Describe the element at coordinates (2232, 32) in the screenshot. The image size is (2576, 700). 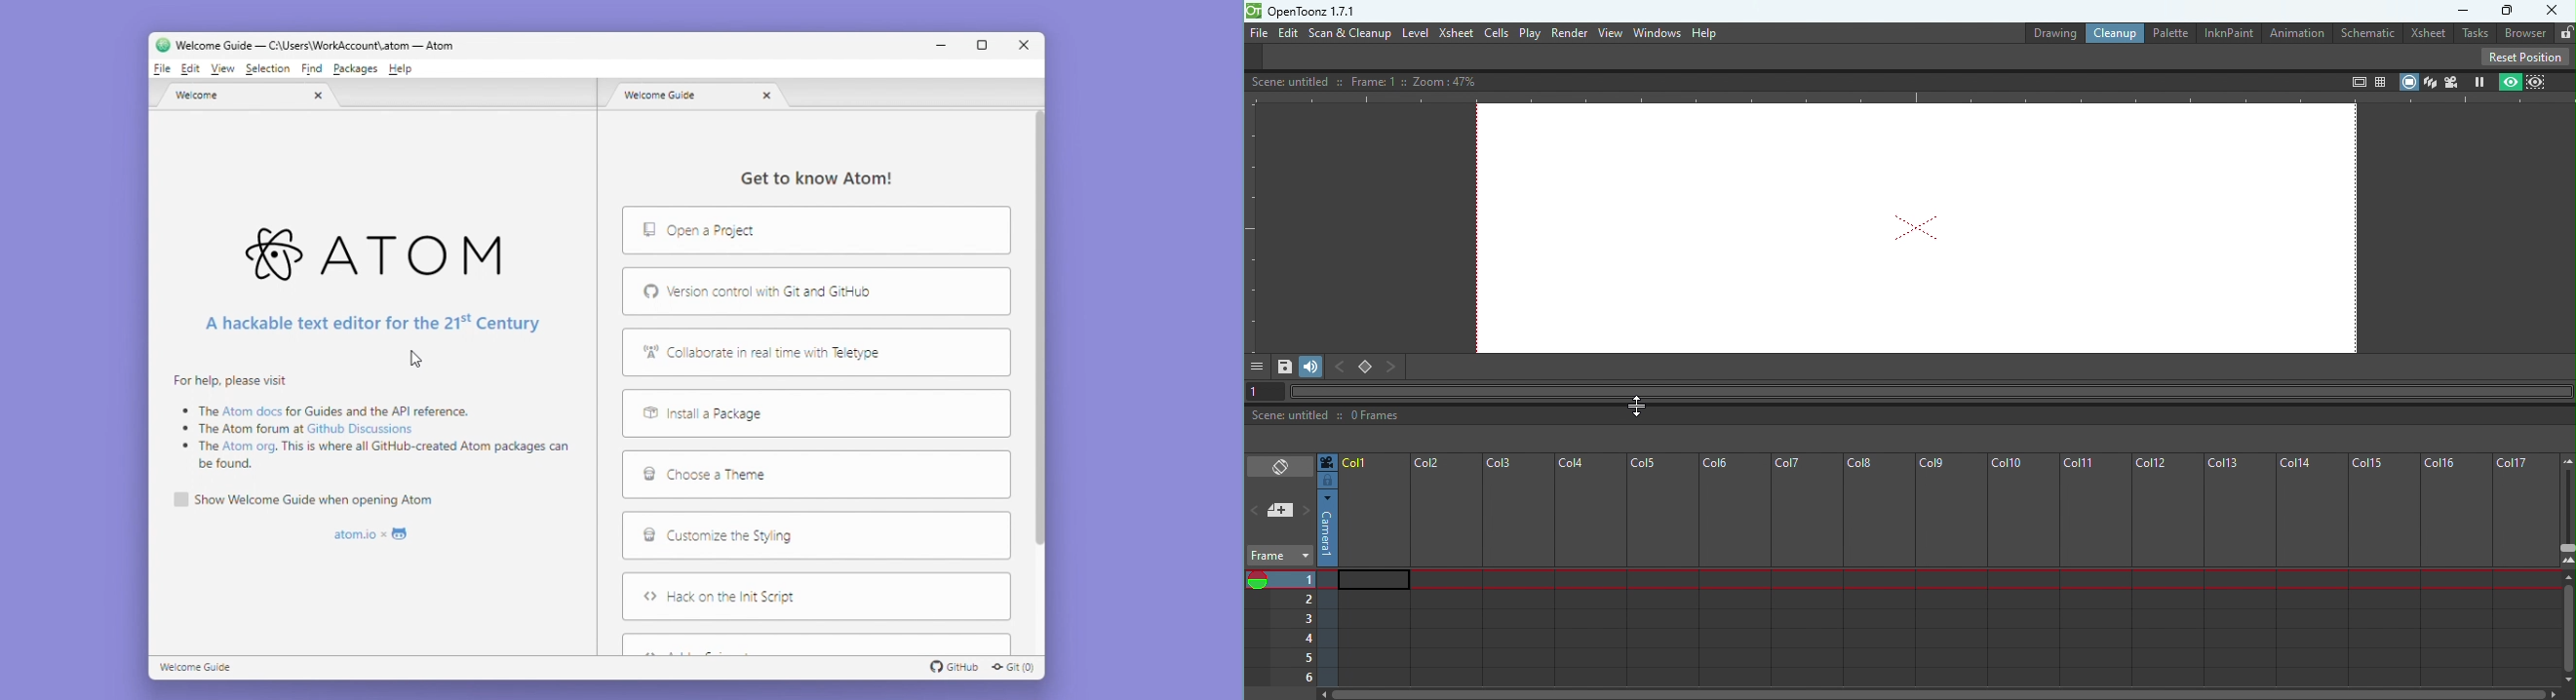
I see `InknPaint` at that location.